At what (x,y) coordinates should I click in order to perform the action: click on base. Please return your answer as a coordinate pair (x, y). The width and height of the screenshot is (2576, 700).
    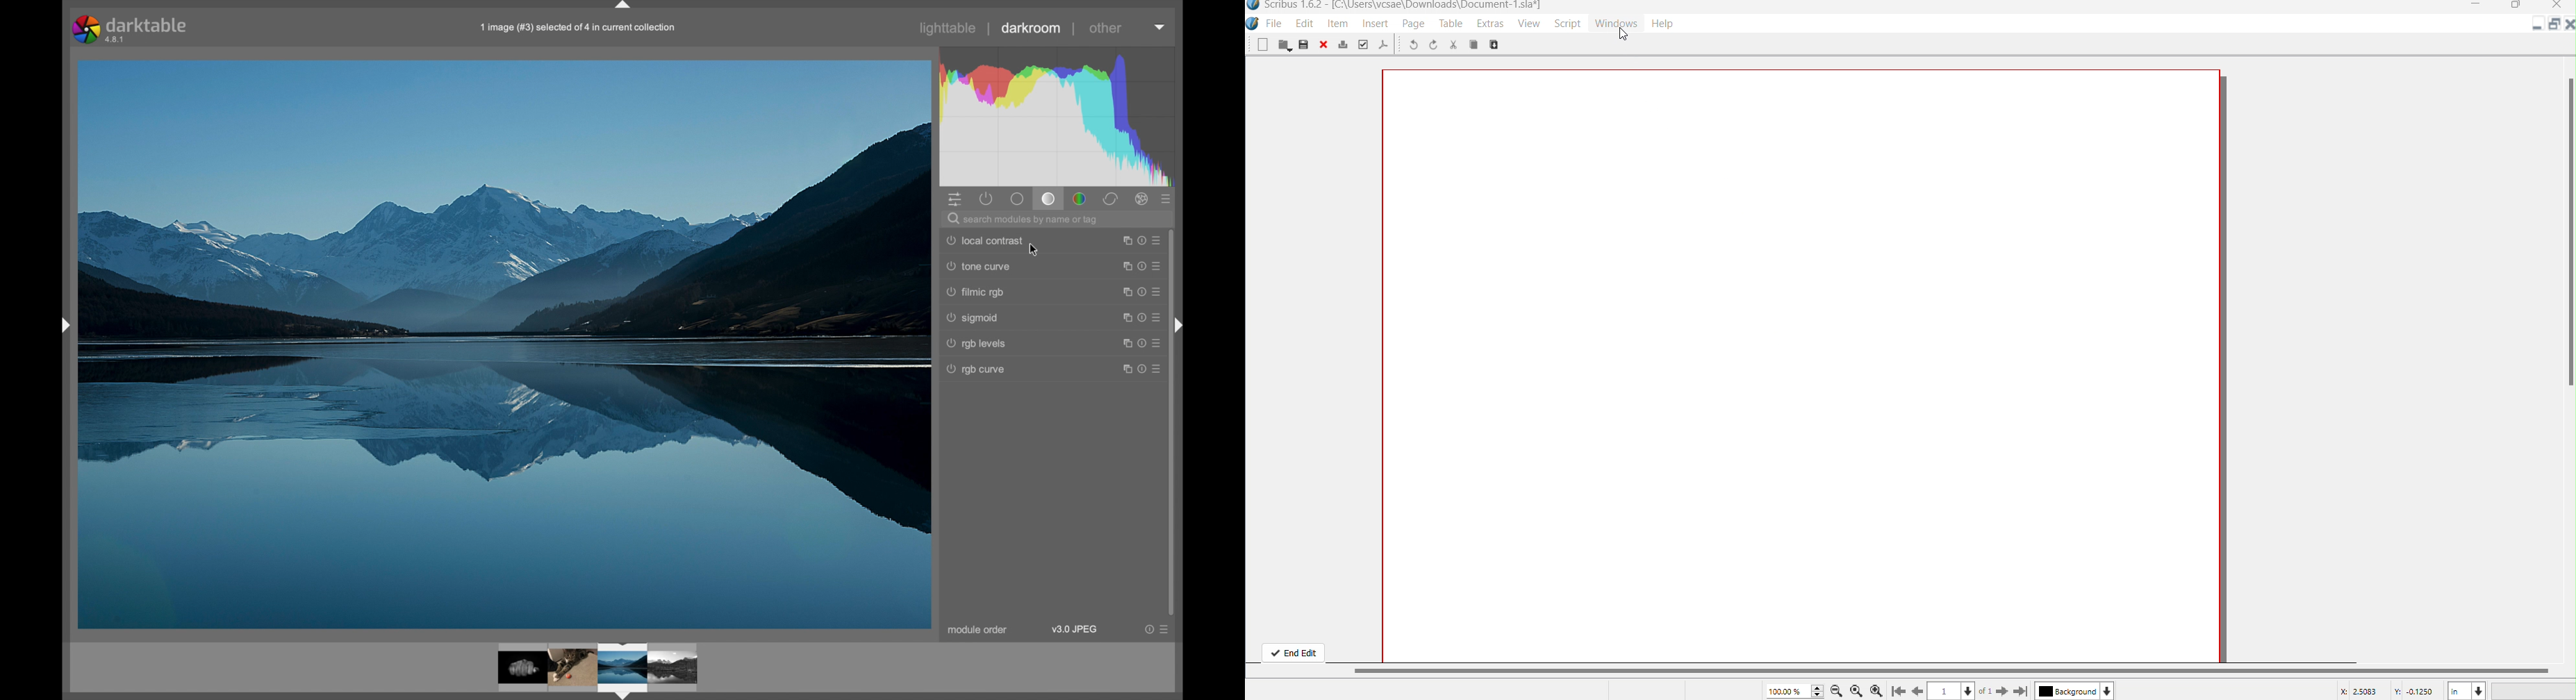
    Looking at the image, I should click on (1017, 199).